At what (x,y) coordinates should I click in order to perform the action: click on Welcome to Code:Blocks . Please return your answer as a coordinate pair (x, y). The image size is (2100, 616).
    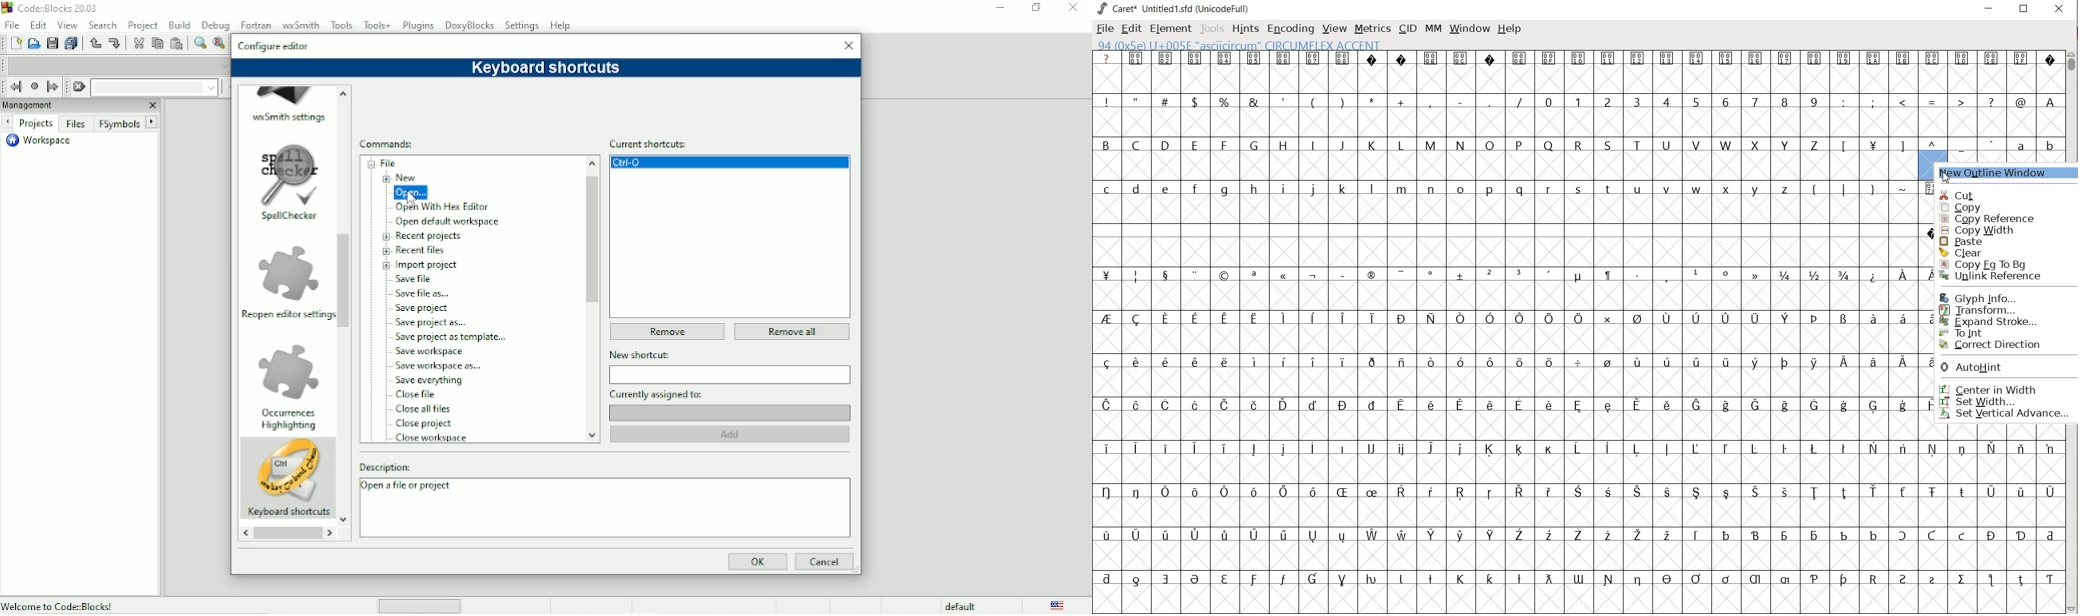
    Looking at the image, I should click on (59, 605).